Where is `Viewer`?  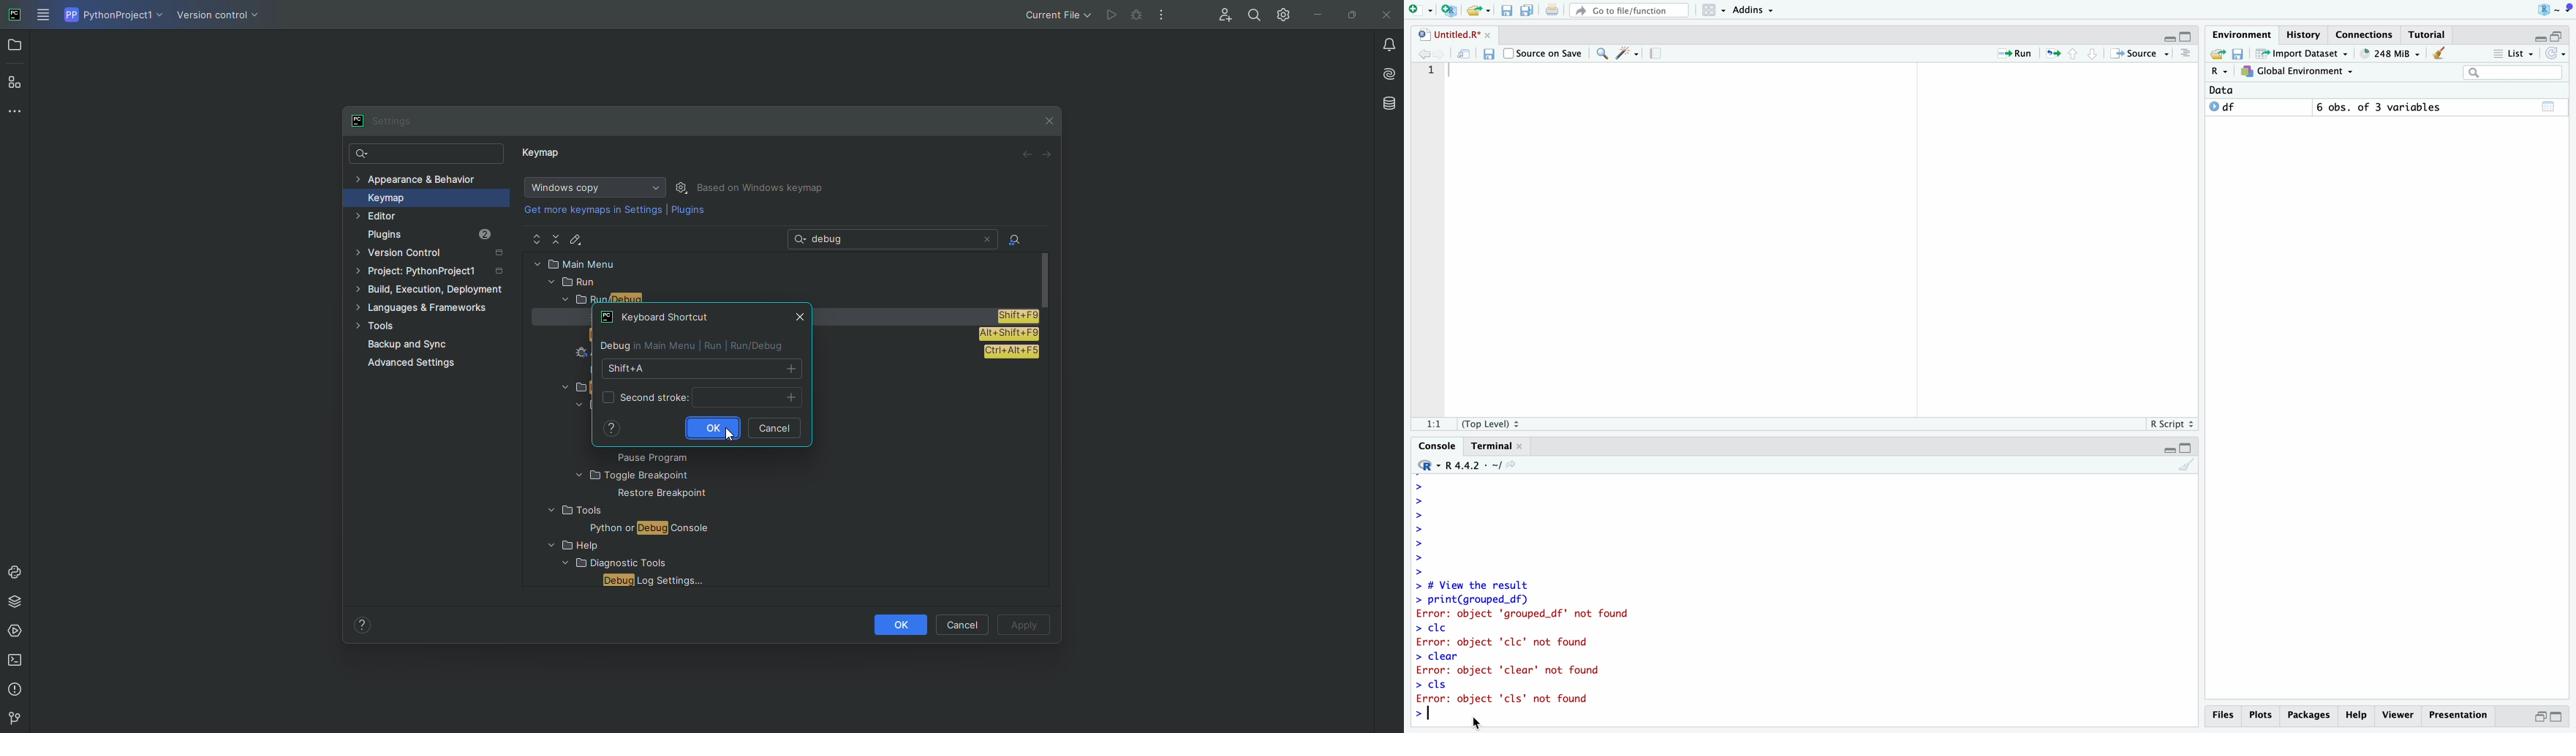 Viewer is located at coordinates (2399, 715).